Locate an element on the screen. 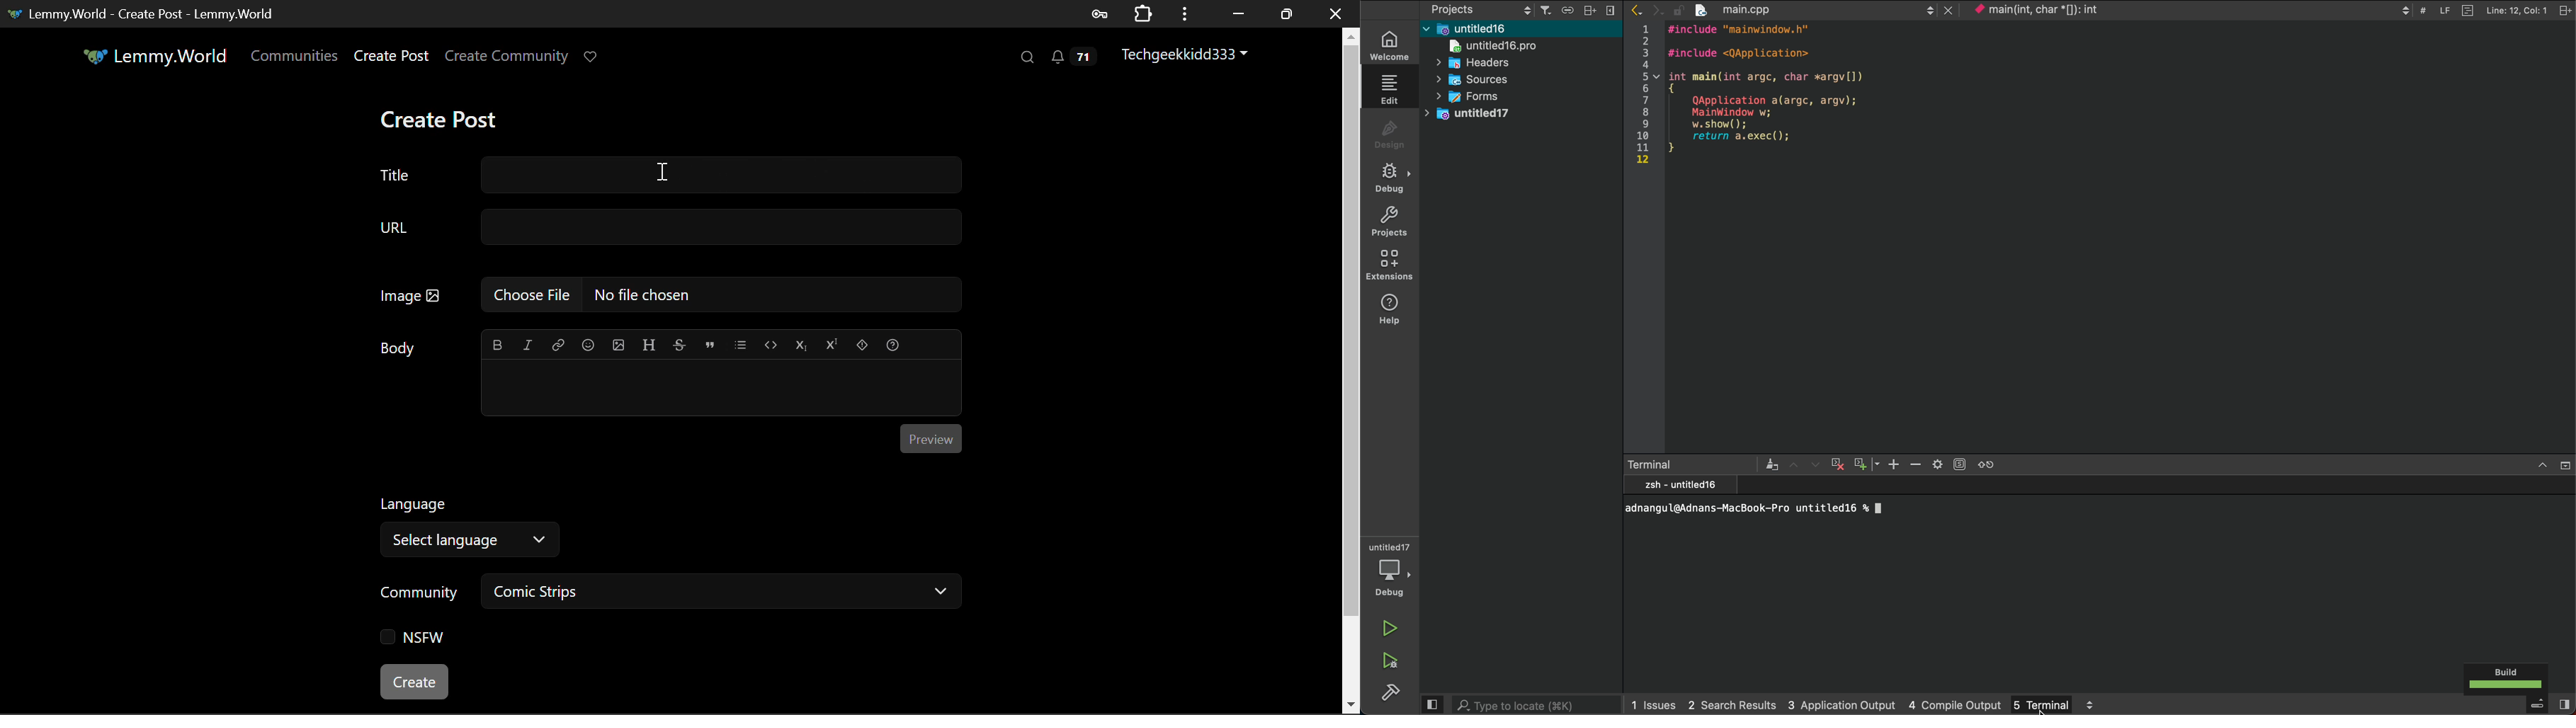 The image size is (2576, 728). extensions is located at coordinates (1389, 265).